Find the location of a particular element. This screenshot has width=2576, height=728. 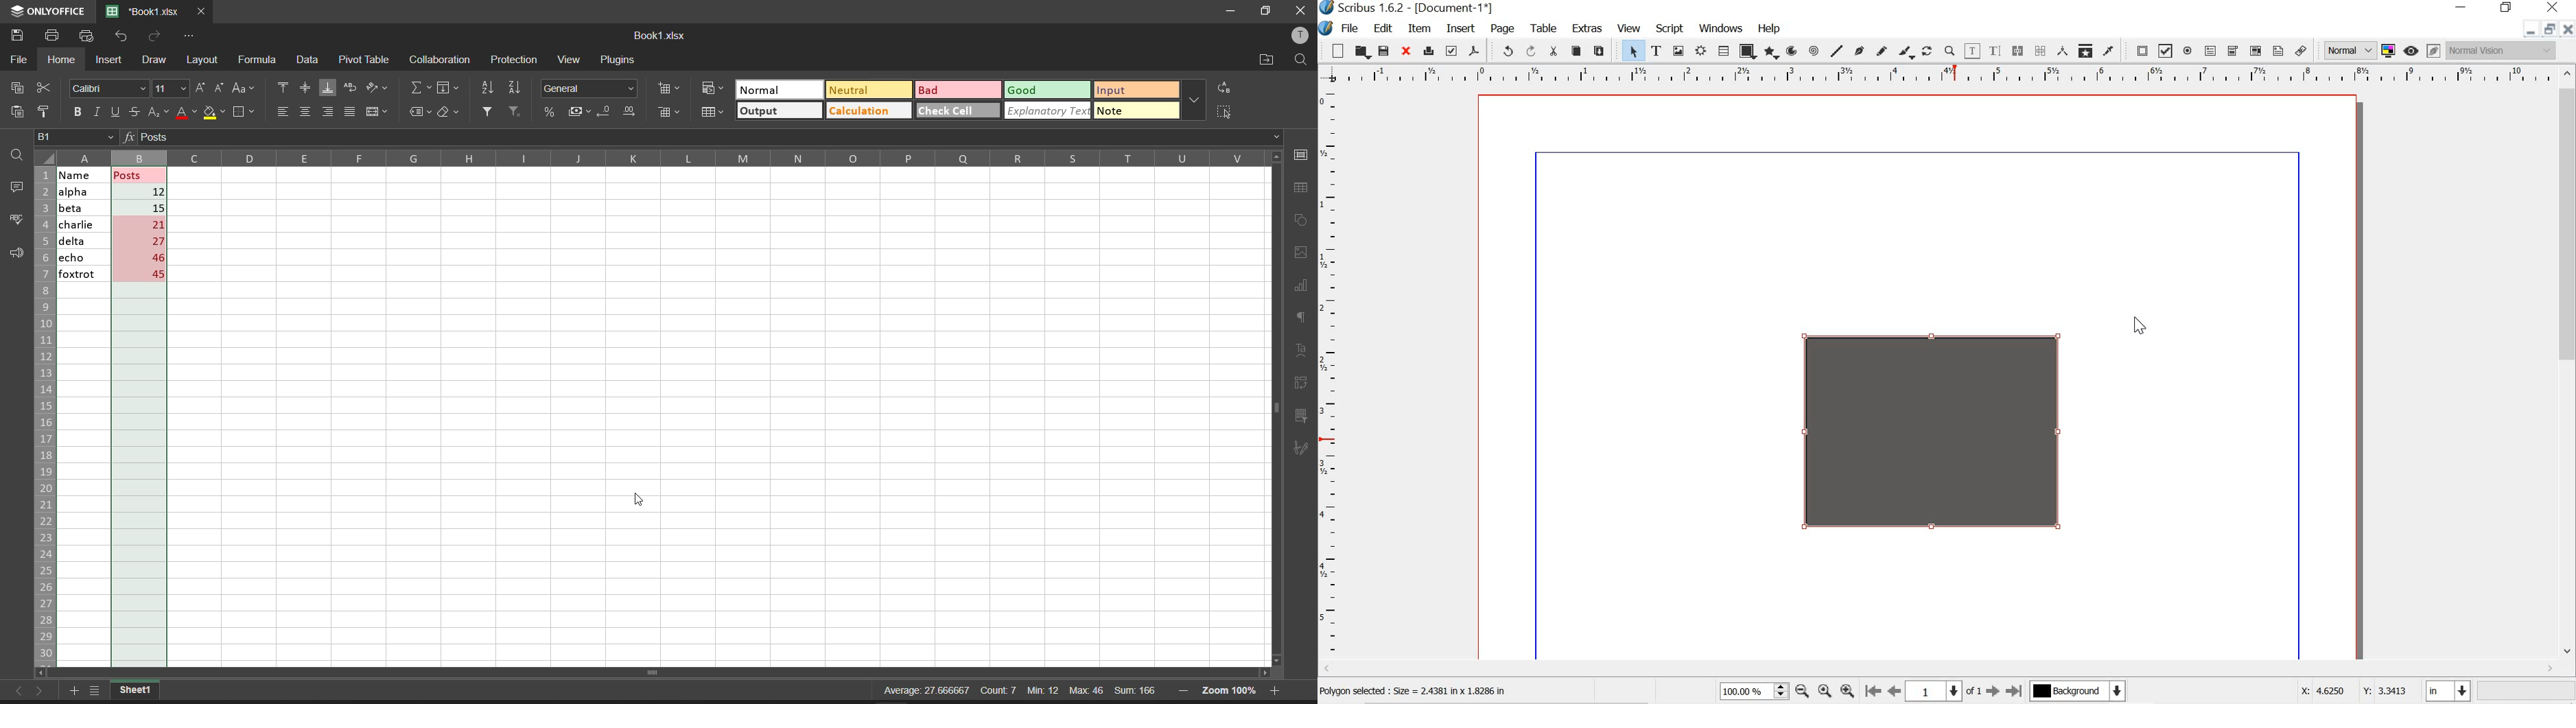

Good is located at coordinates (1024, 89).